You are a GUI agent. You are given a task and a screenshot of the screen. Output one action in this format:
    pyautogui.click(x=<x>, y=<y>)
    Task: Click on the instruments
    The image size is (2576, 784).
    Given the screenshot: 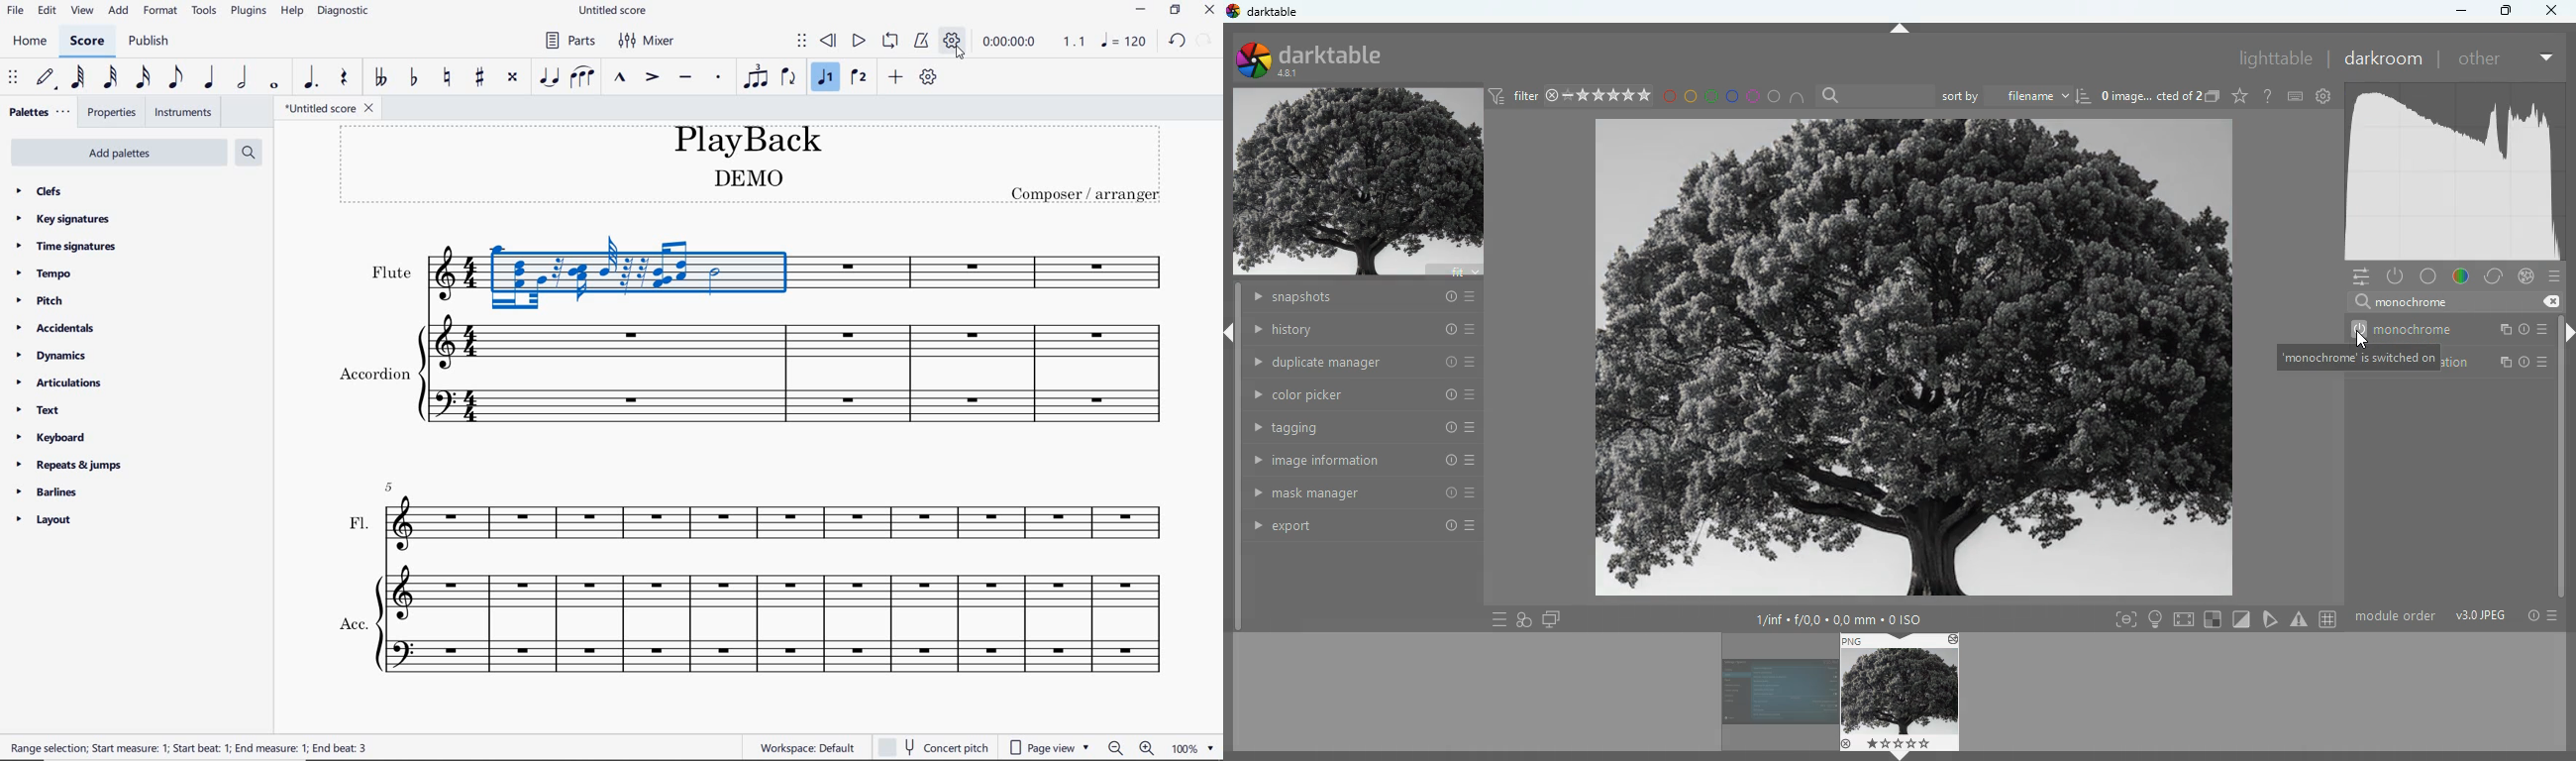 What is the action you would take?
    pyautogui.click(x=184, y=112)
    